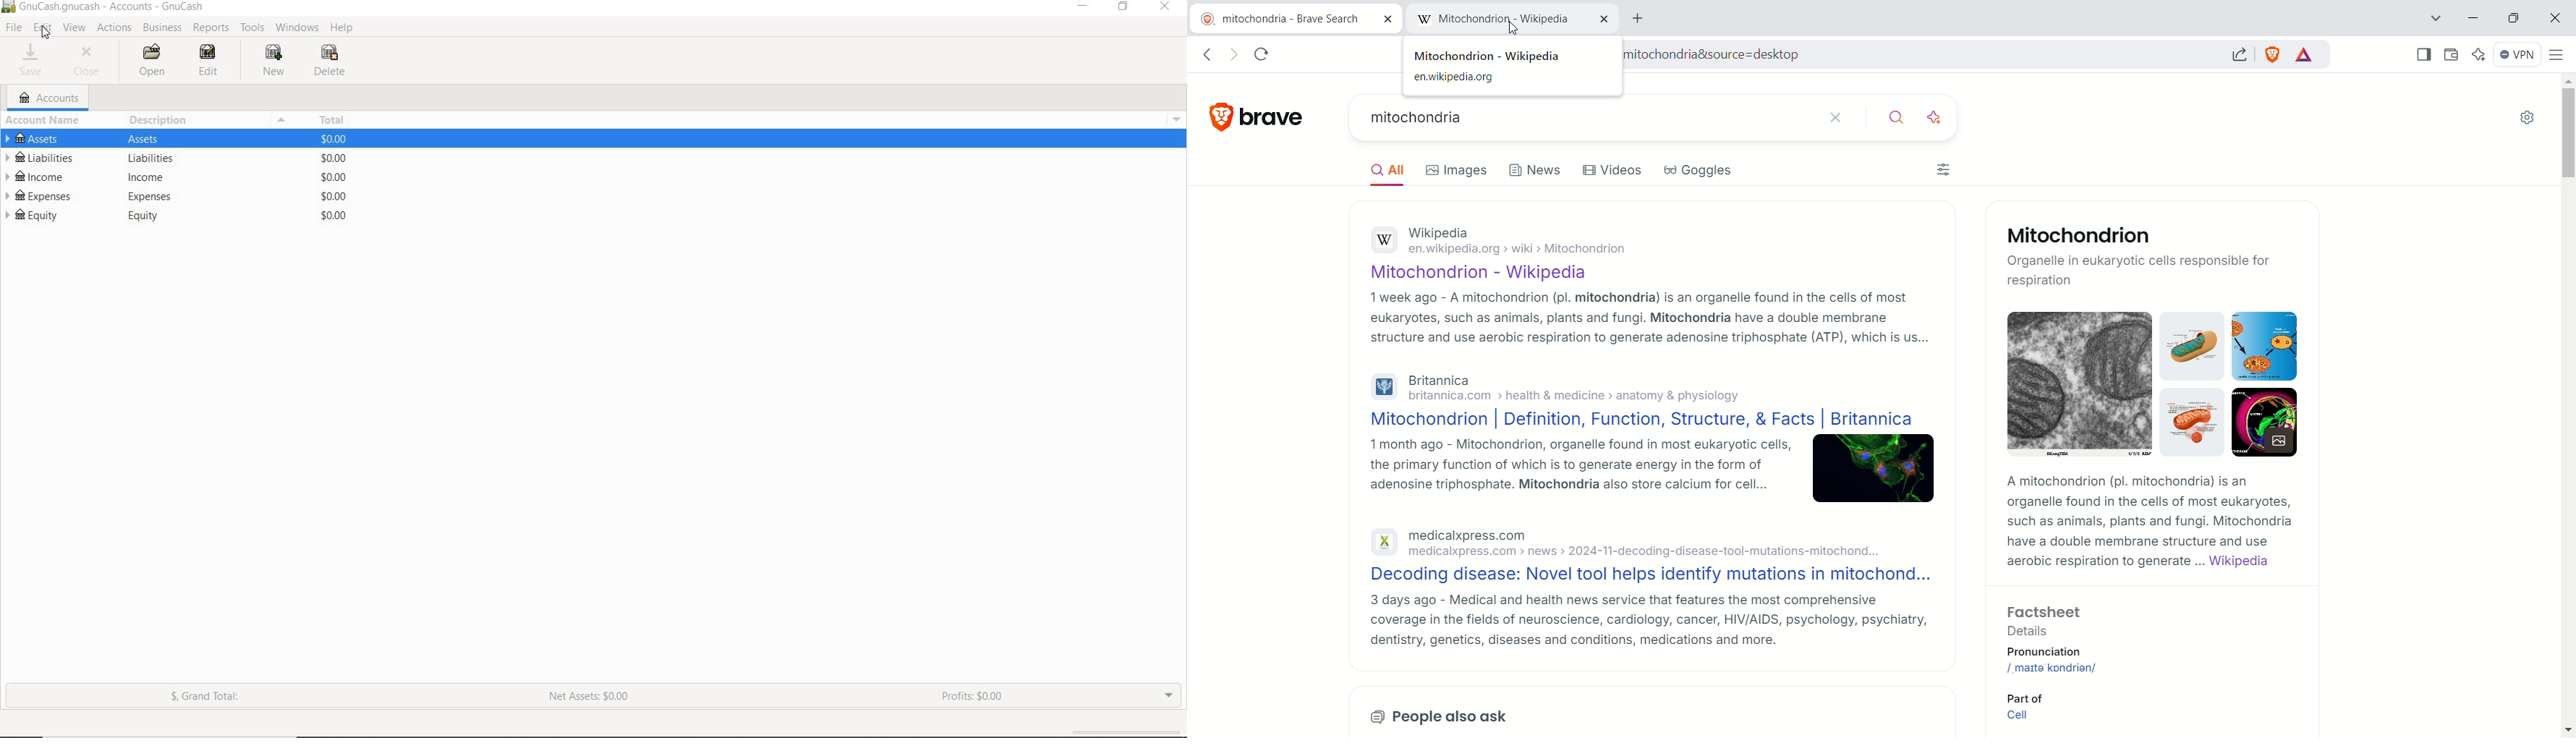 This screenshot has height=756, width=2576. Describe the element at coordinates (35, 59) in the screenshot. I see `SAVE` at that location.